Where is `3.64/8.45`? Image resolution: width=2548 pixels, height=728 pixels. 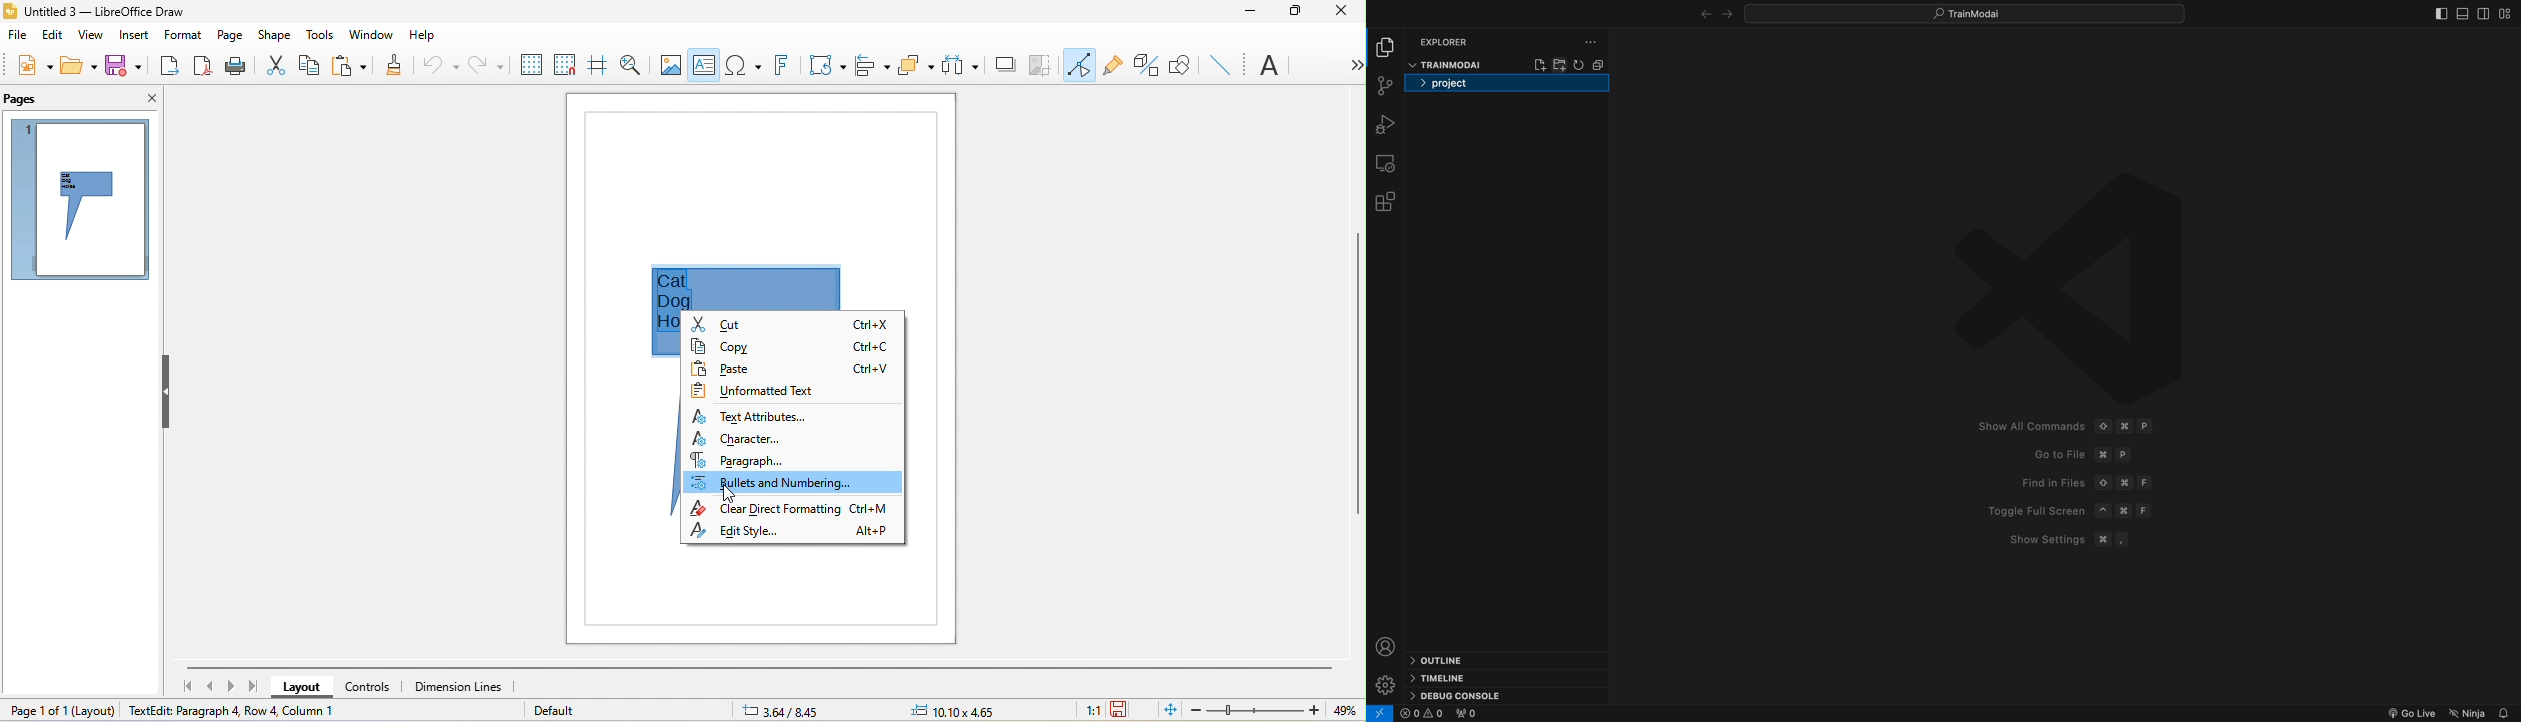 3.64/8.45 is located at coordinates (789, 710).